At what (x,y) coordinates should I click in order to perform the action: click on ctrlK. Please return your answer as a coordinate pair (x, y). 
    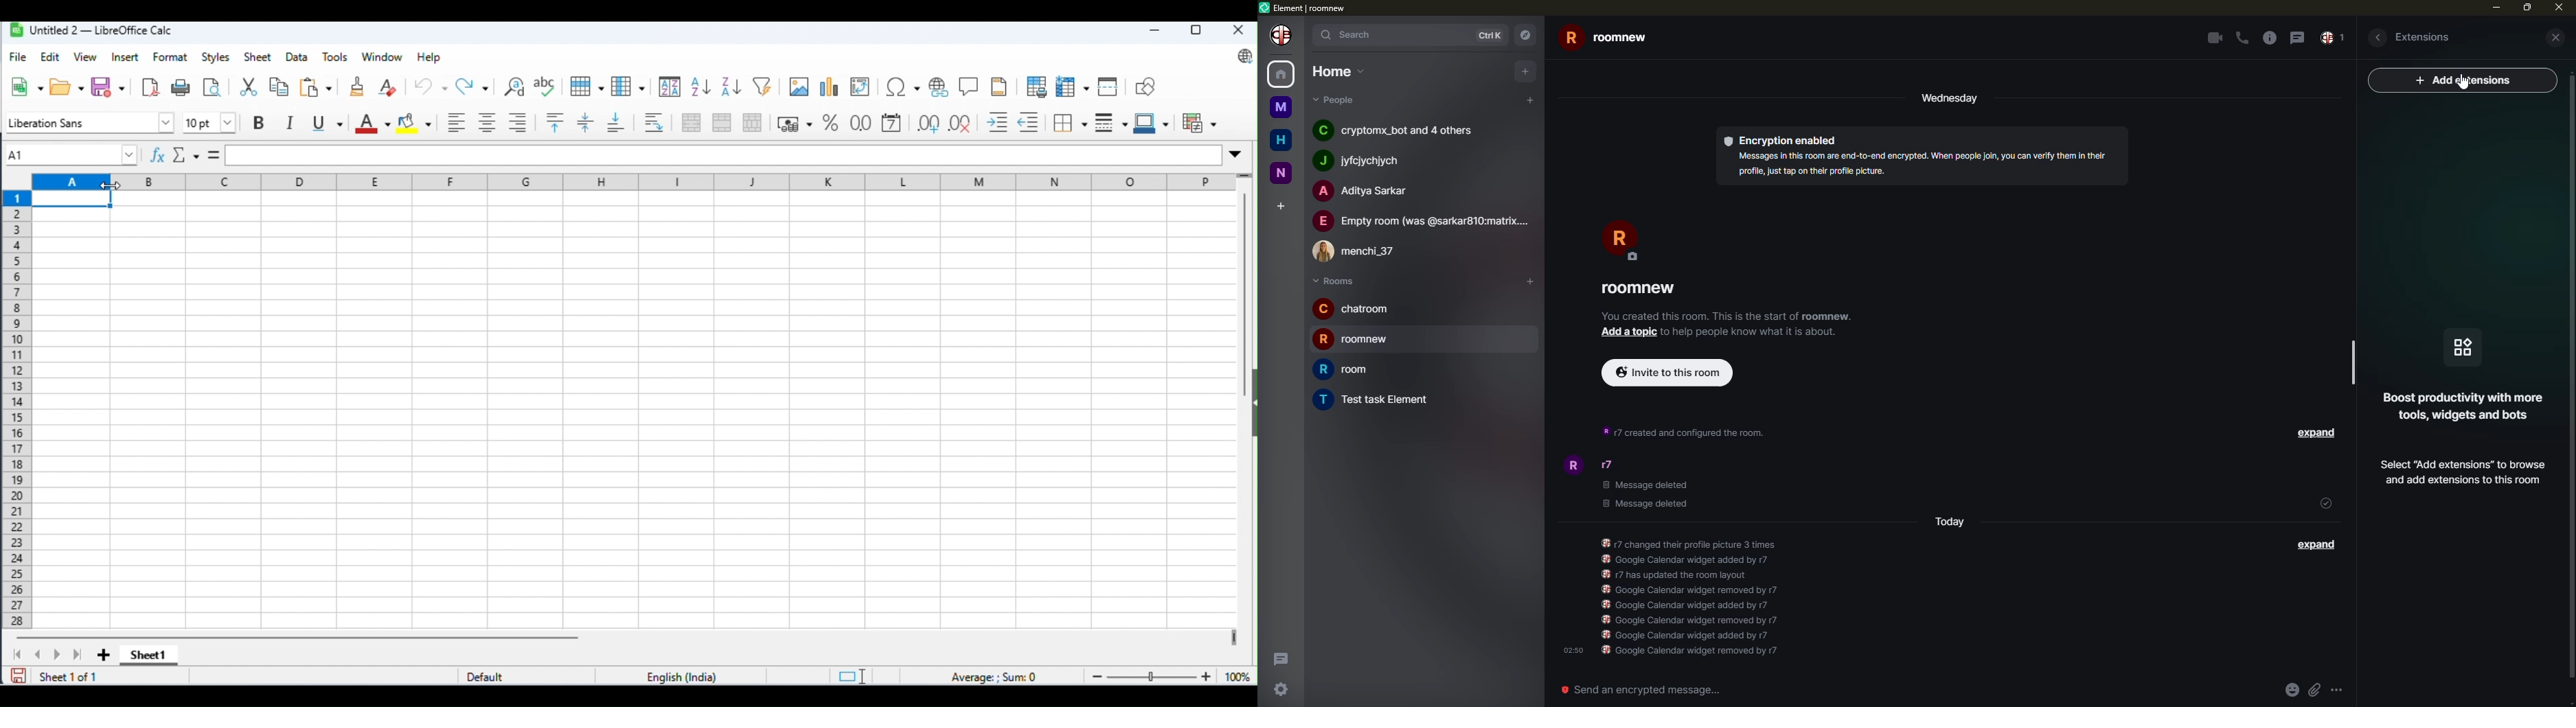
    Looking at the image, I should click on (1490, 34).